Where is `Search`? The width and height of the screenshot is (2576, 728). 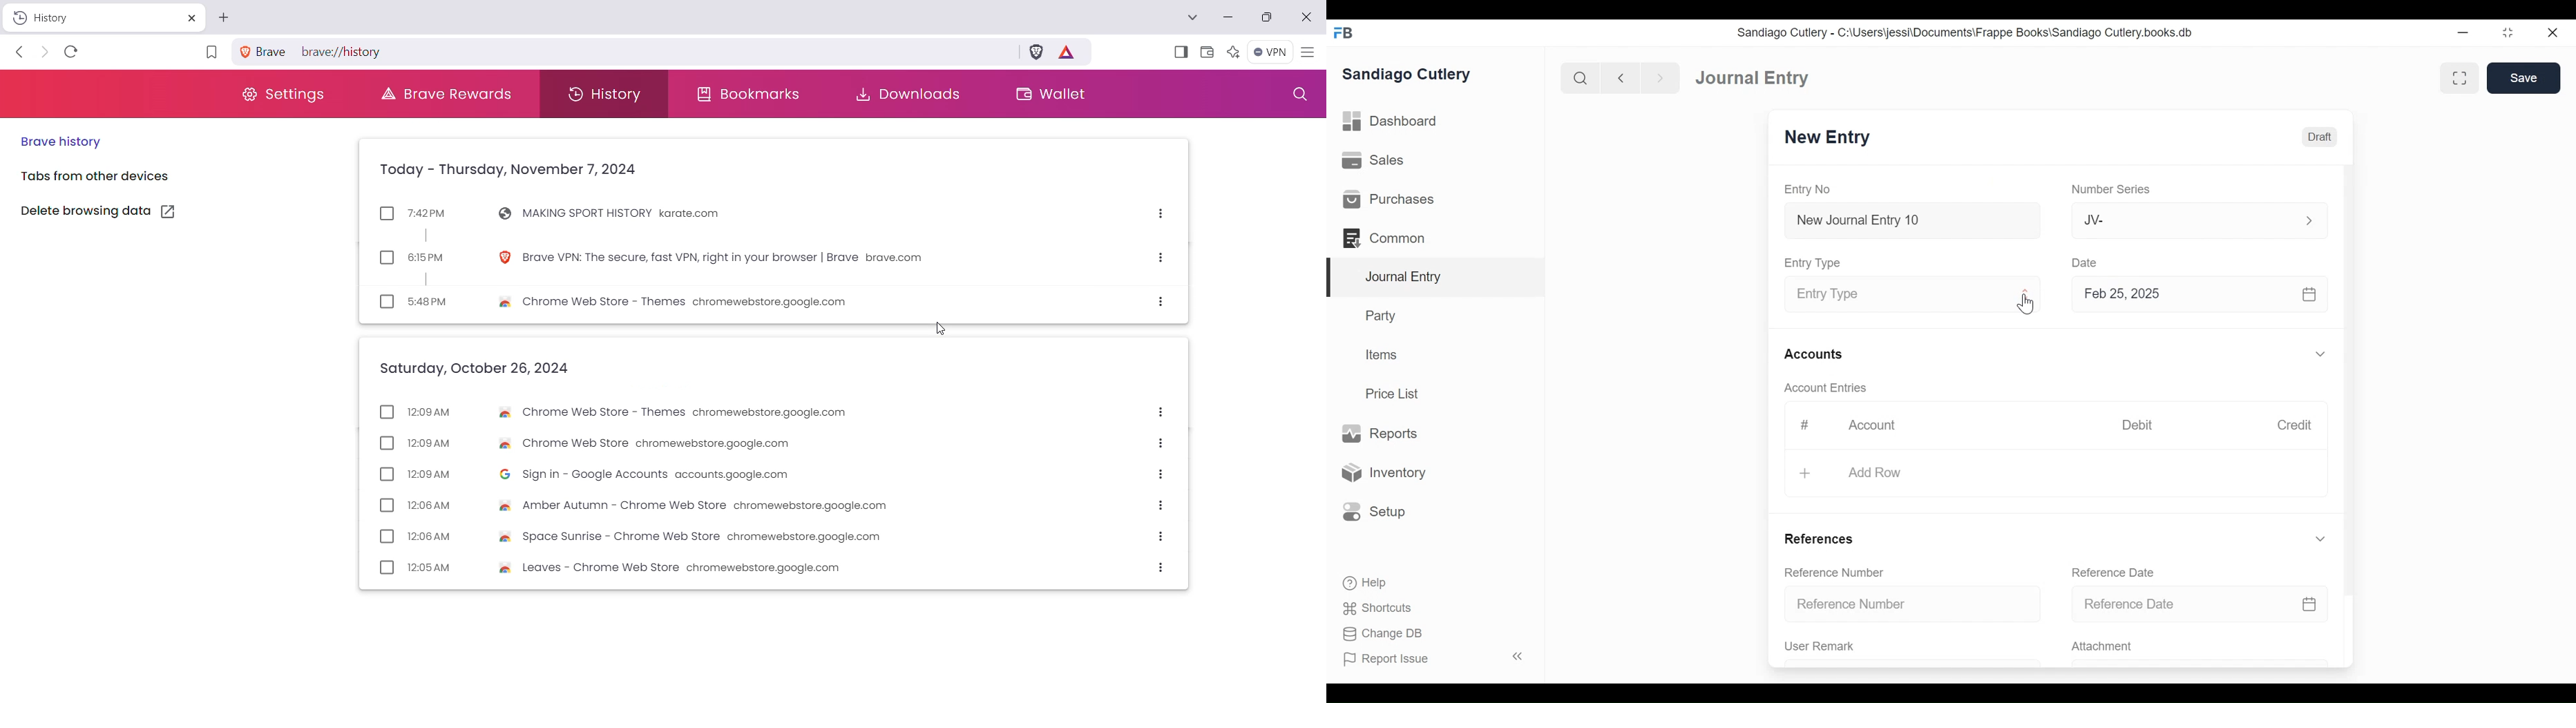 Search is located at coordinates (1581, 77).